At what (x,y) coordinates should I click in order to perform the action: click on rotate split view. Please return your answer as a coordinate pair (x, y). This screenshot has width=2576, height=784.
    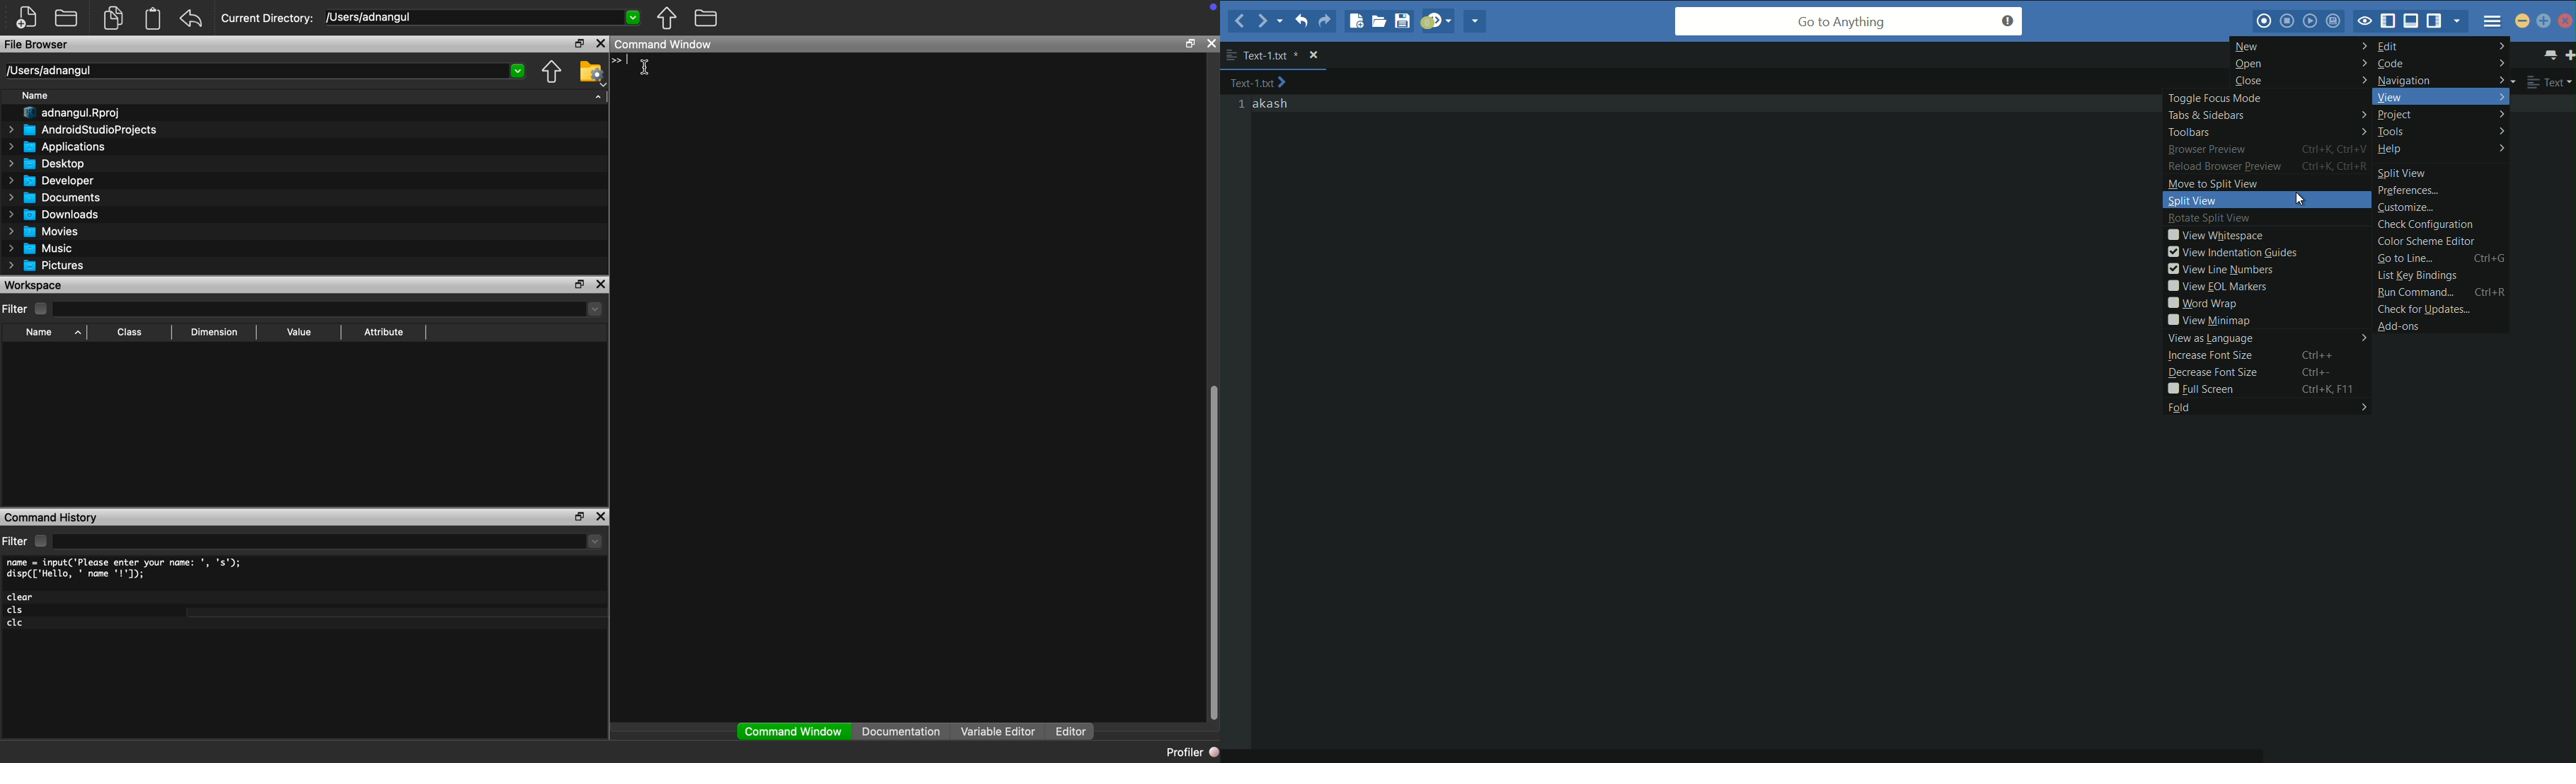
    Looking at the image, I should click on (2267, 219).